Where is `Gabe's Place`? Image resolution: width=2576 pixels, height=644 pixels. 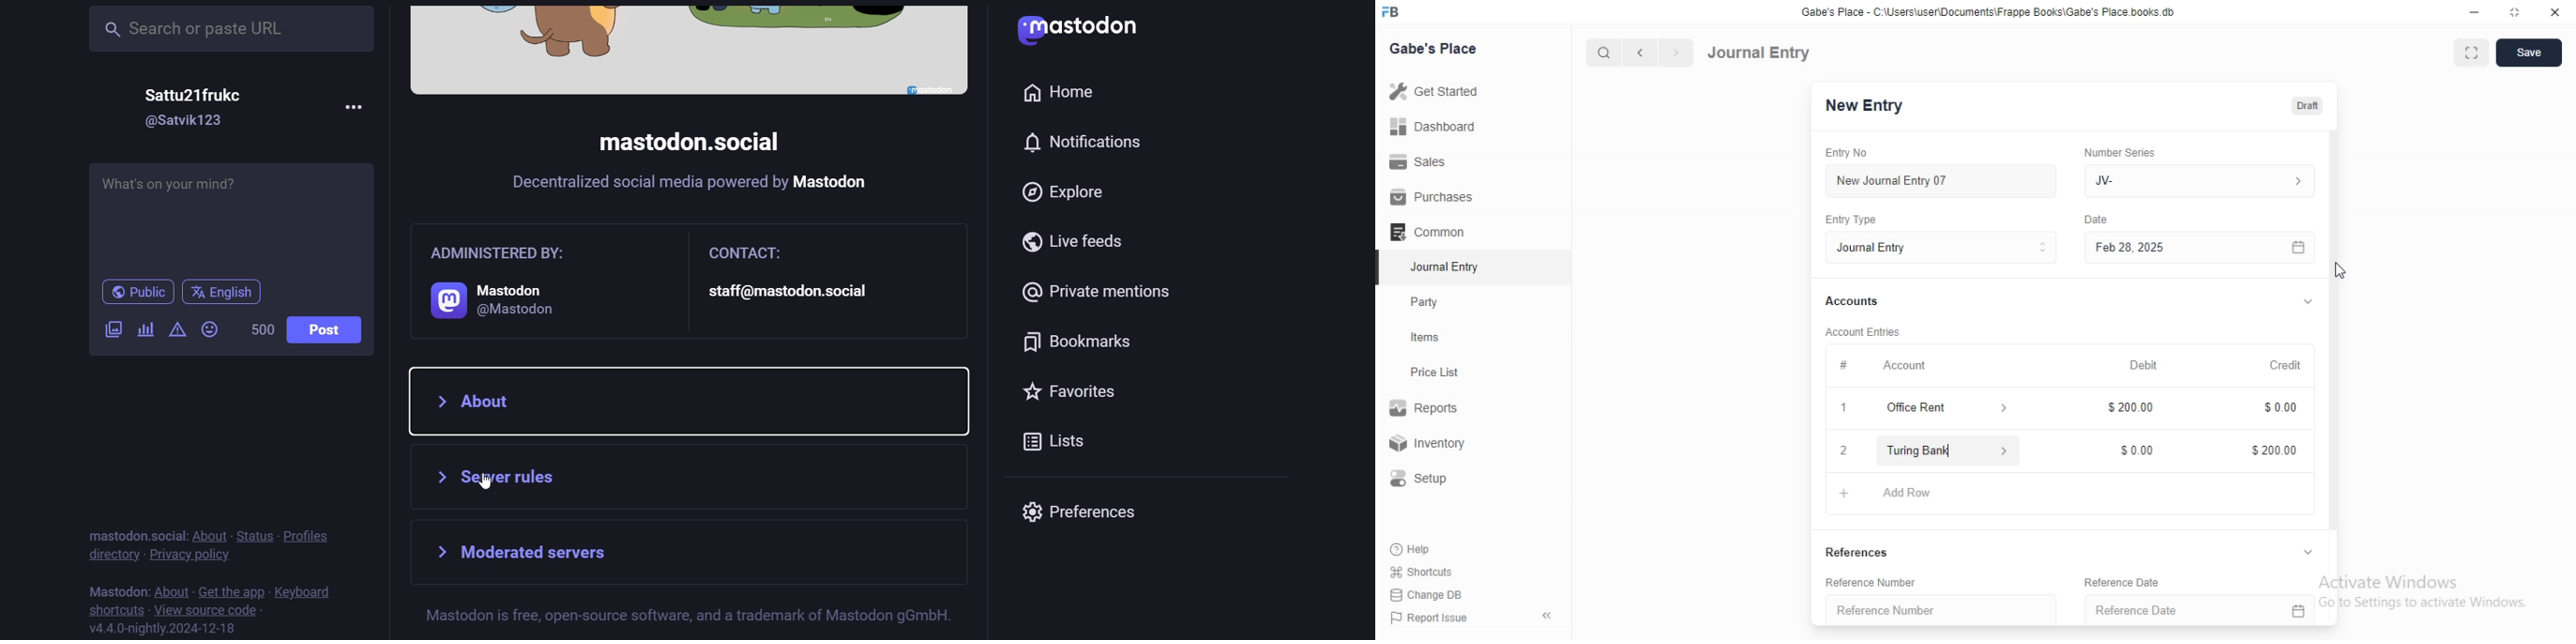
Gabe's Place is located at coordinates (1435, 48).